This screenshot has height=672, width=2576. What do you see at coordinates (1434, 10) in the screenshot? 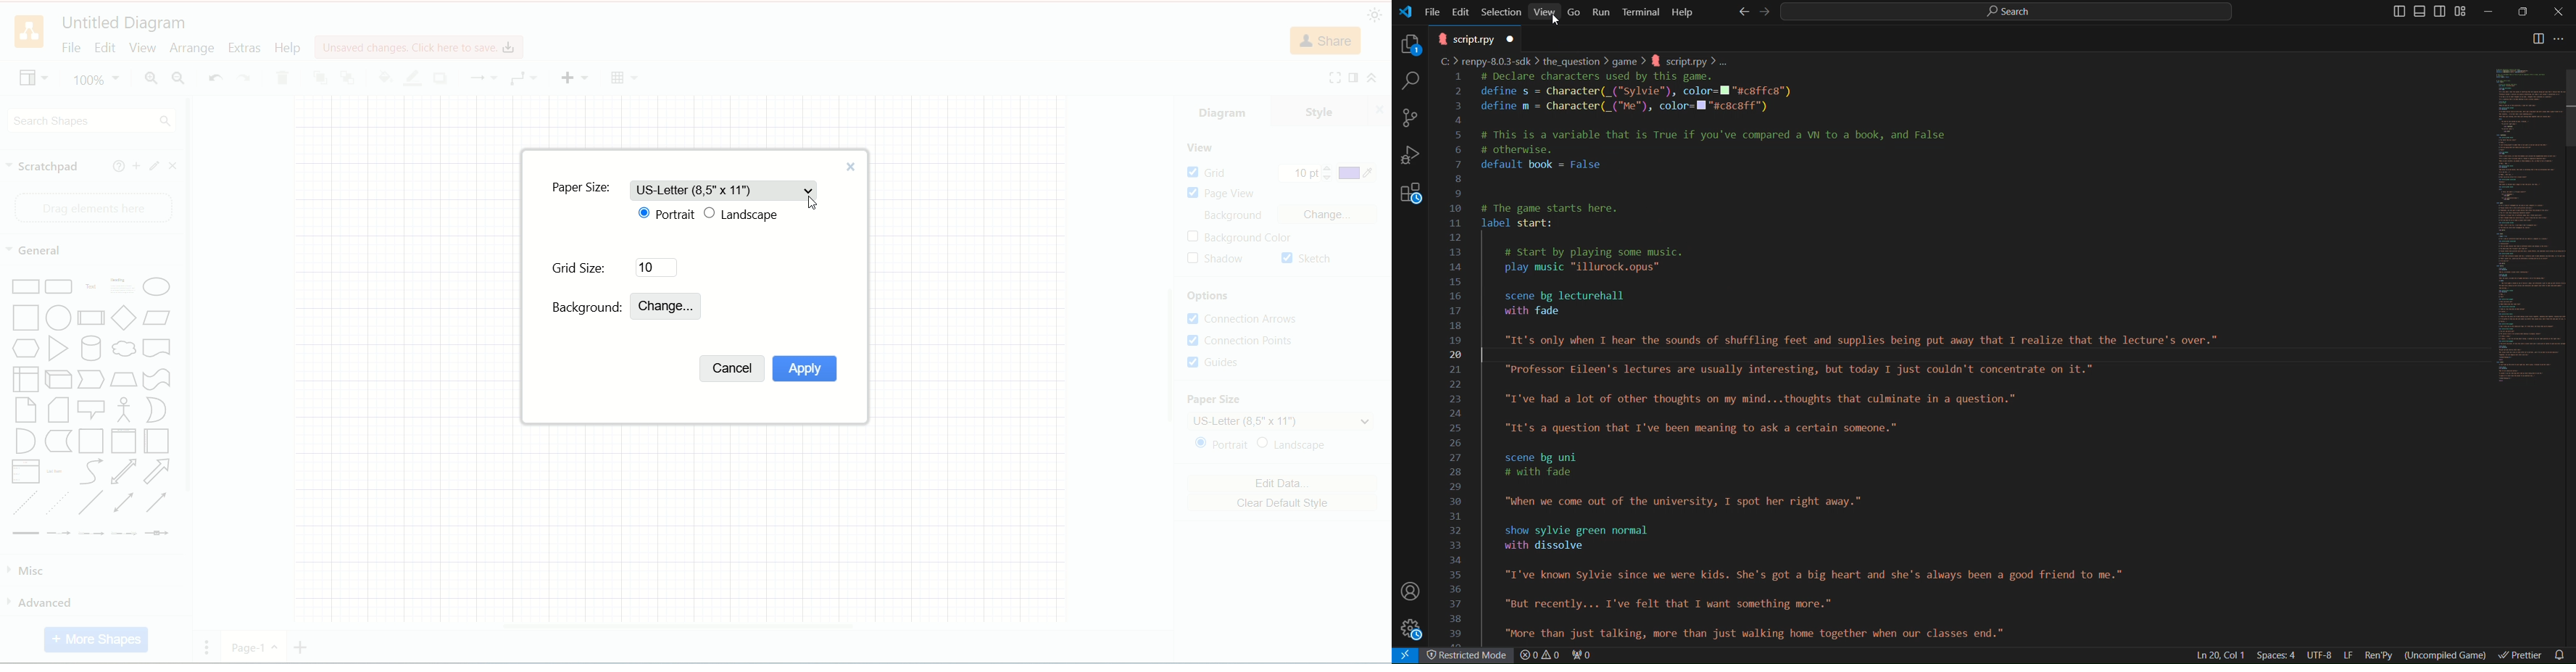
I see `File` at bounding box center [1434, 10].